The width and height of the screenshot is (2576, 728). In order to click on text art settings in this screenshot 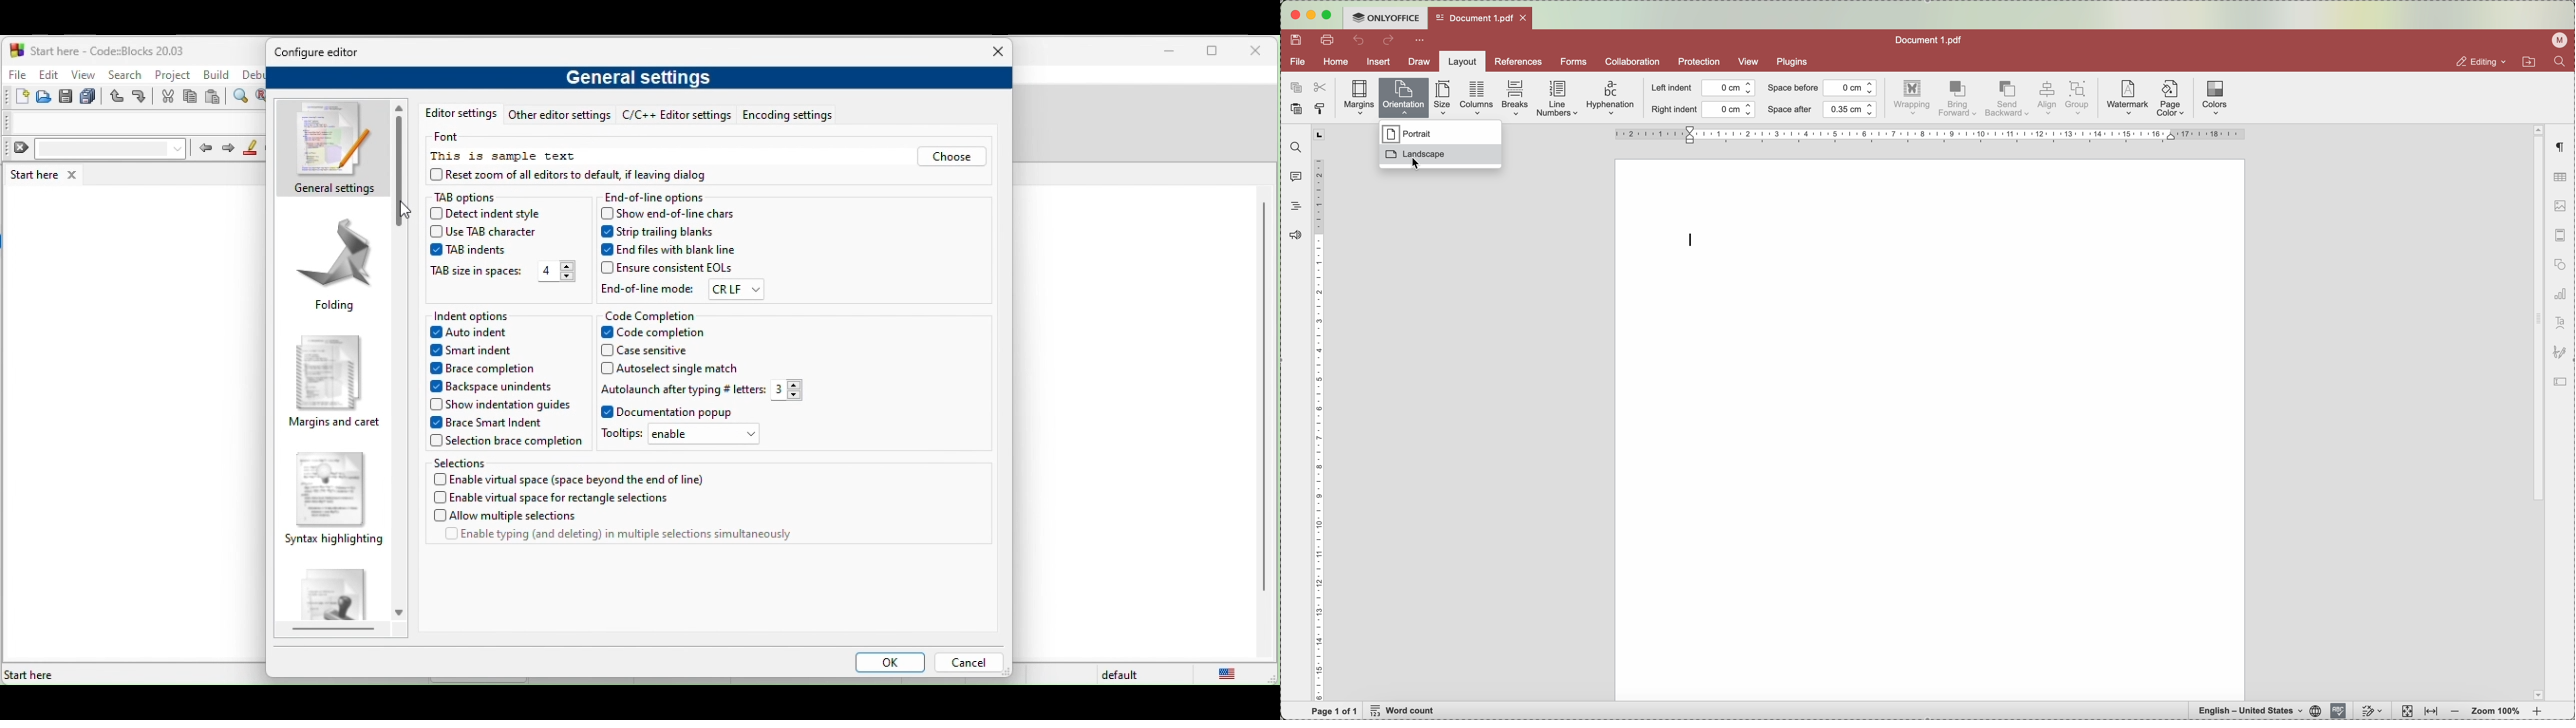, I will do `click(2560, 323)`.